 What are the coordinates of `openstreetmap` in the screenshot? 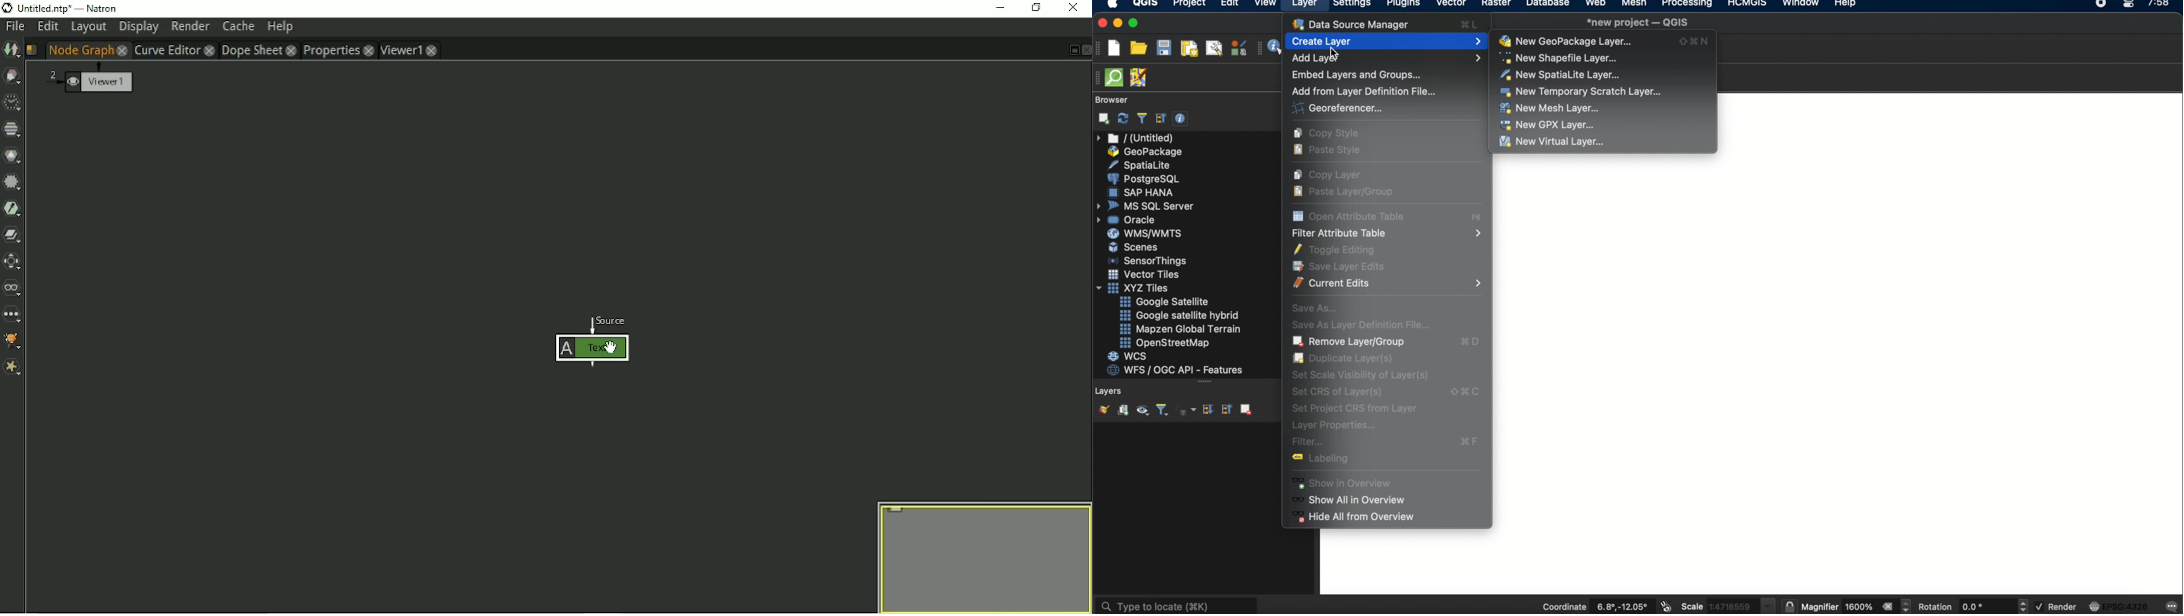 It's located at (1165, 343).